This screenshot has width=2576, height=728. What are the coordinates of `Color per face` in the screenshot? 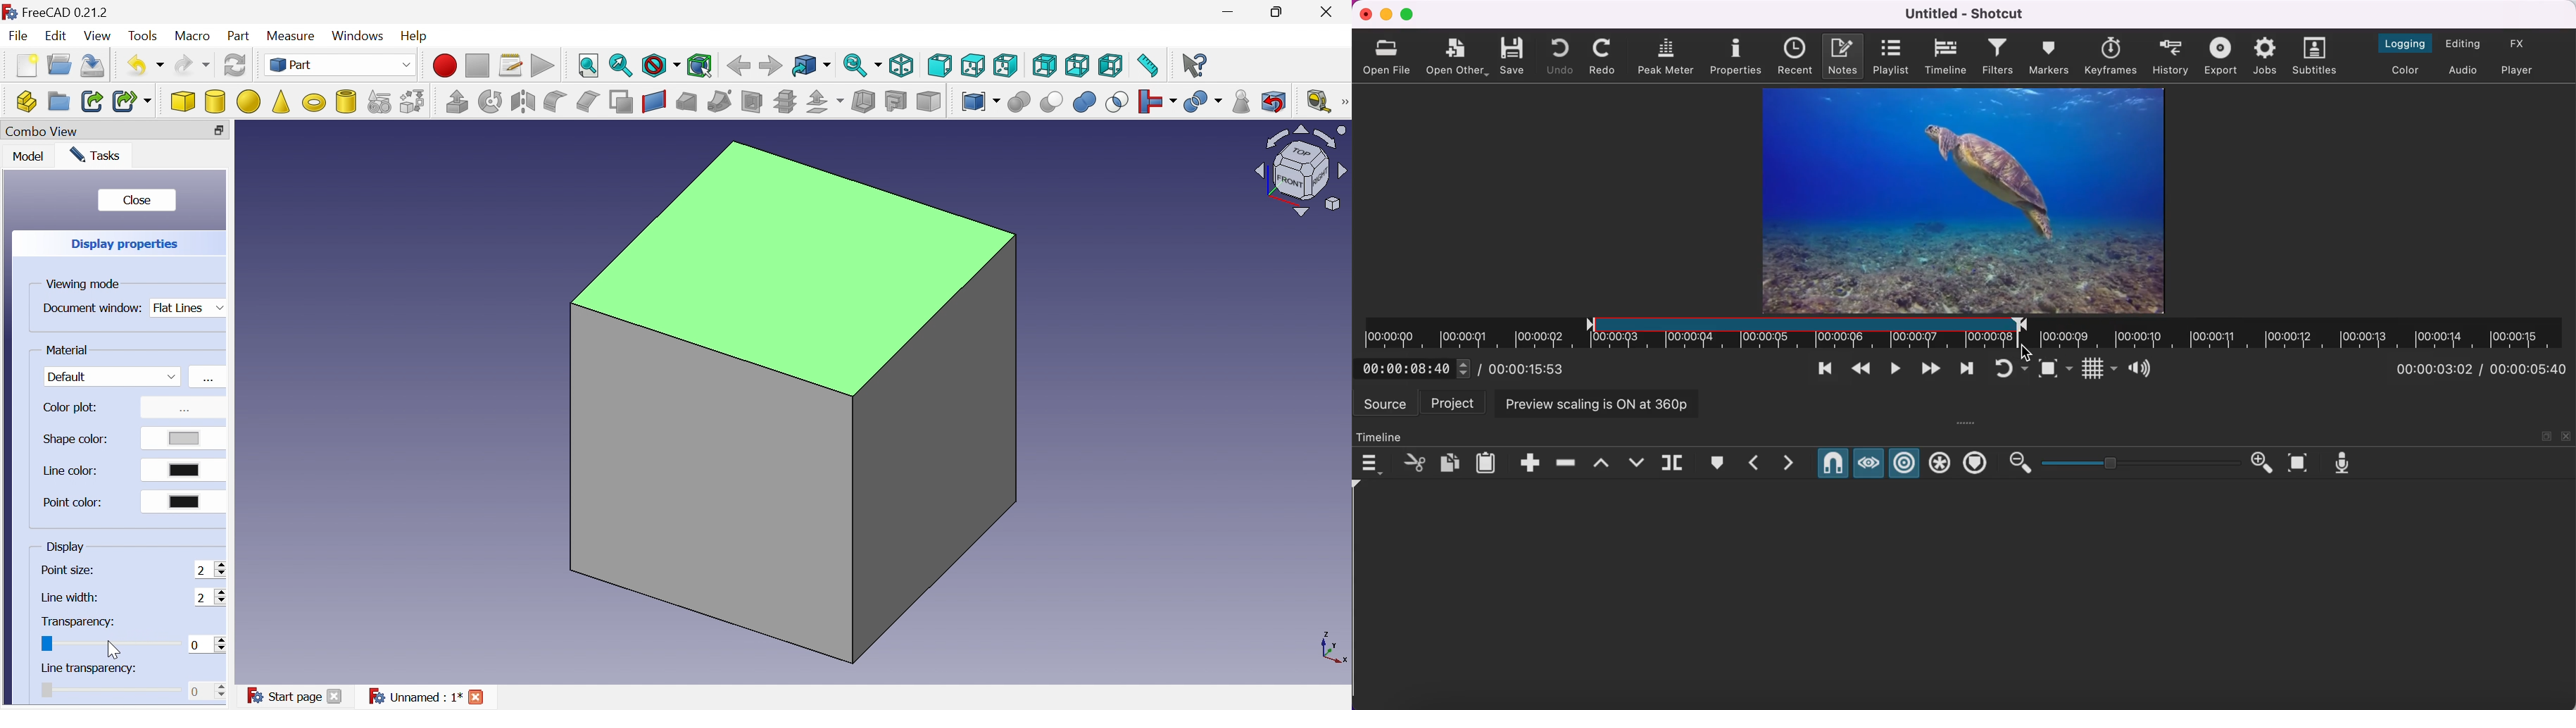 It's located at (931, 102).